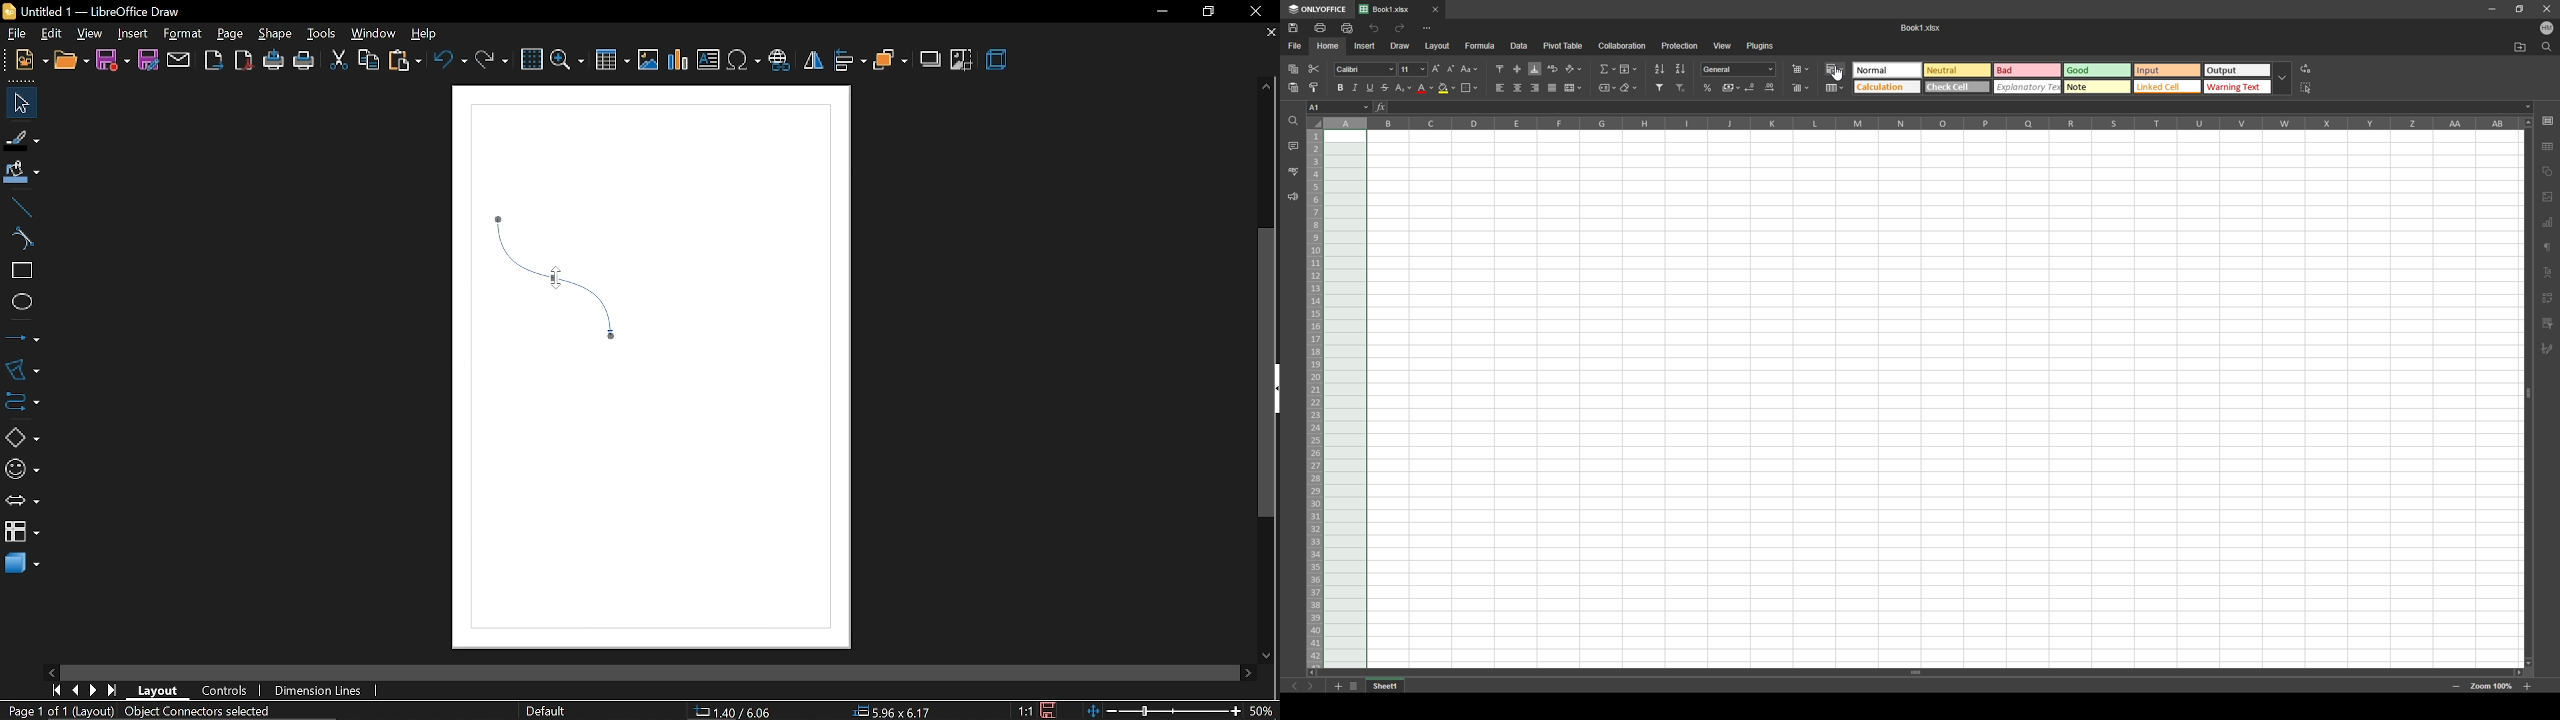 The image size is (2576, 728). I want to click on move left, so click(51, 671).